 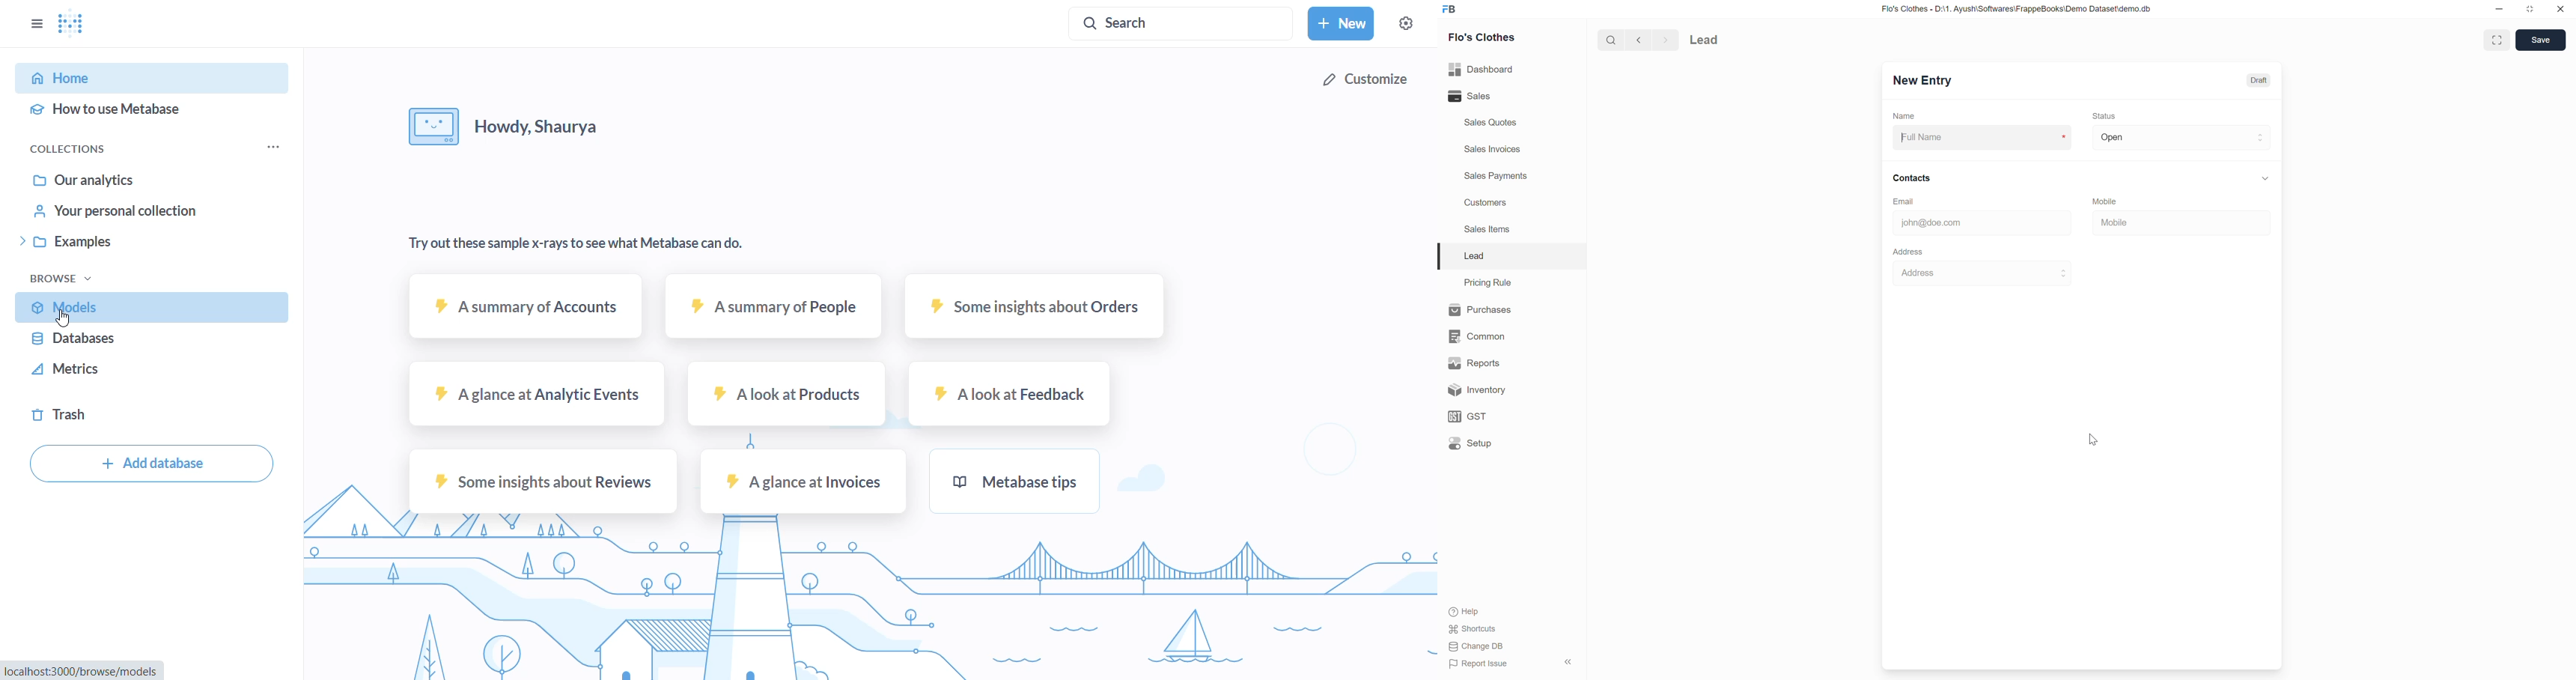 I want to click on close down, so click(x=2531, y=8).